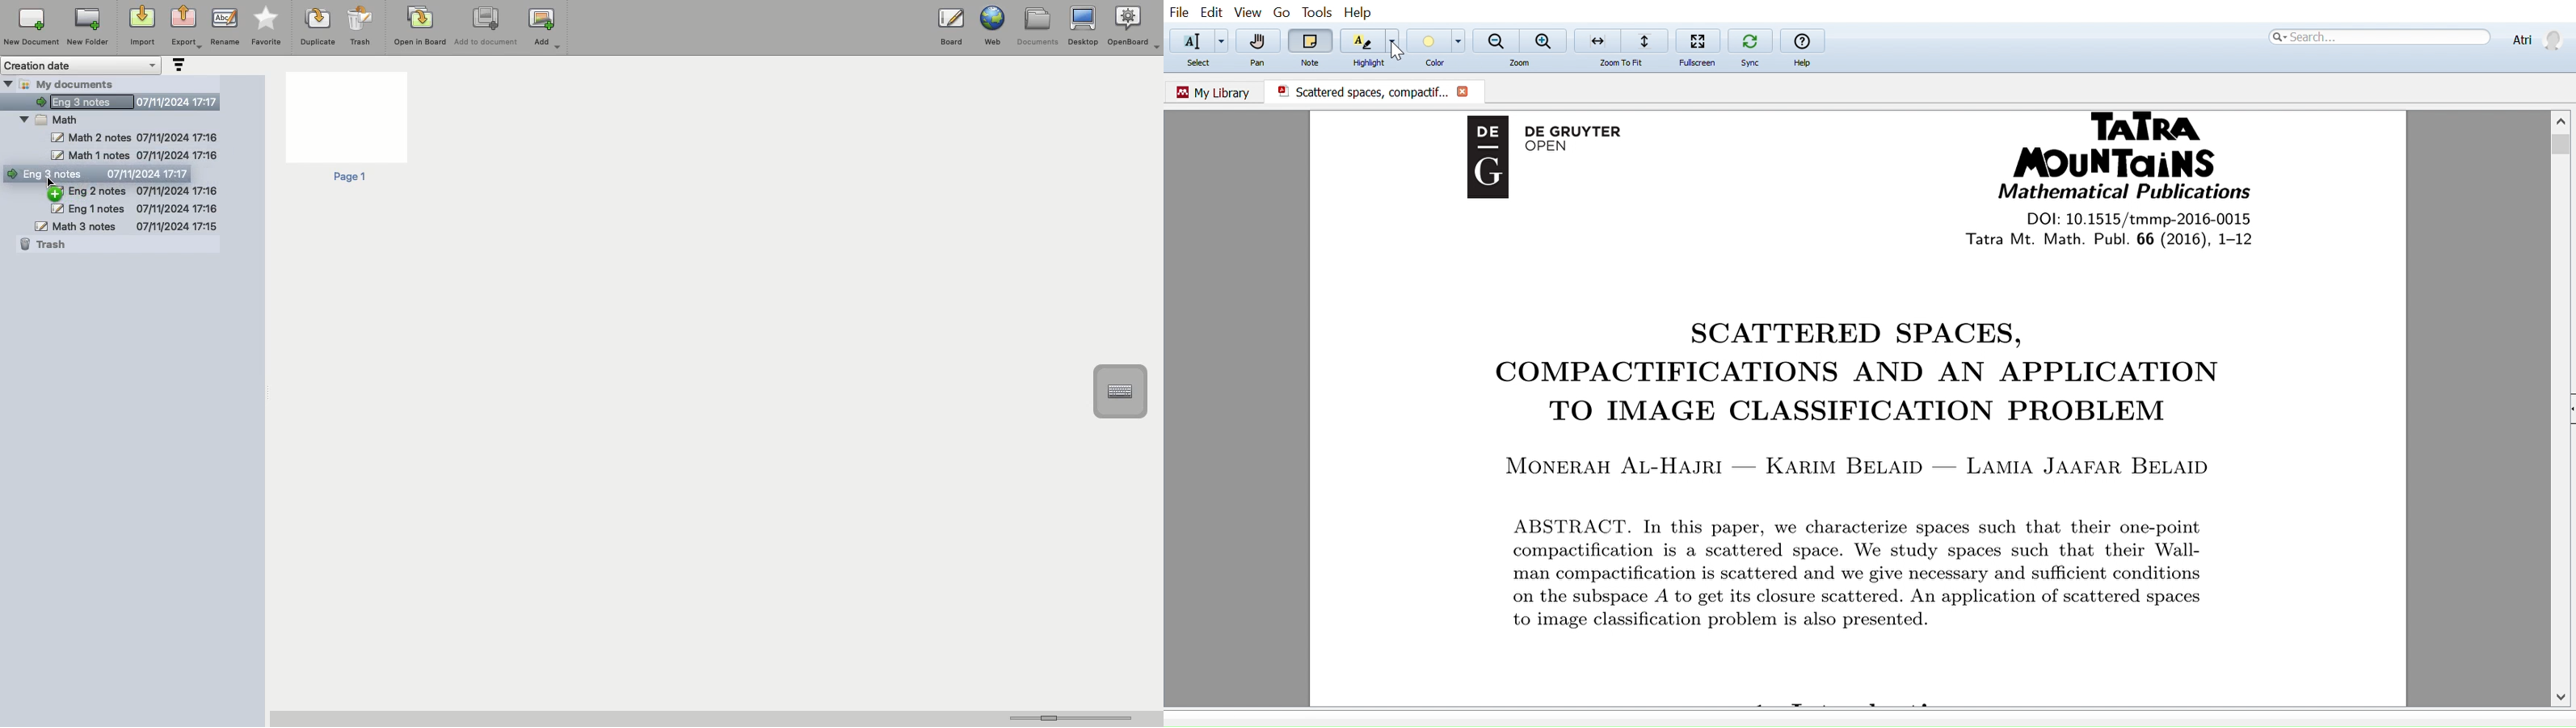  Describe the element at coordinates (1843, 375) in the screenshot. I see `COMPACTIFICATIONS AND AN APPLICATION` at that location.